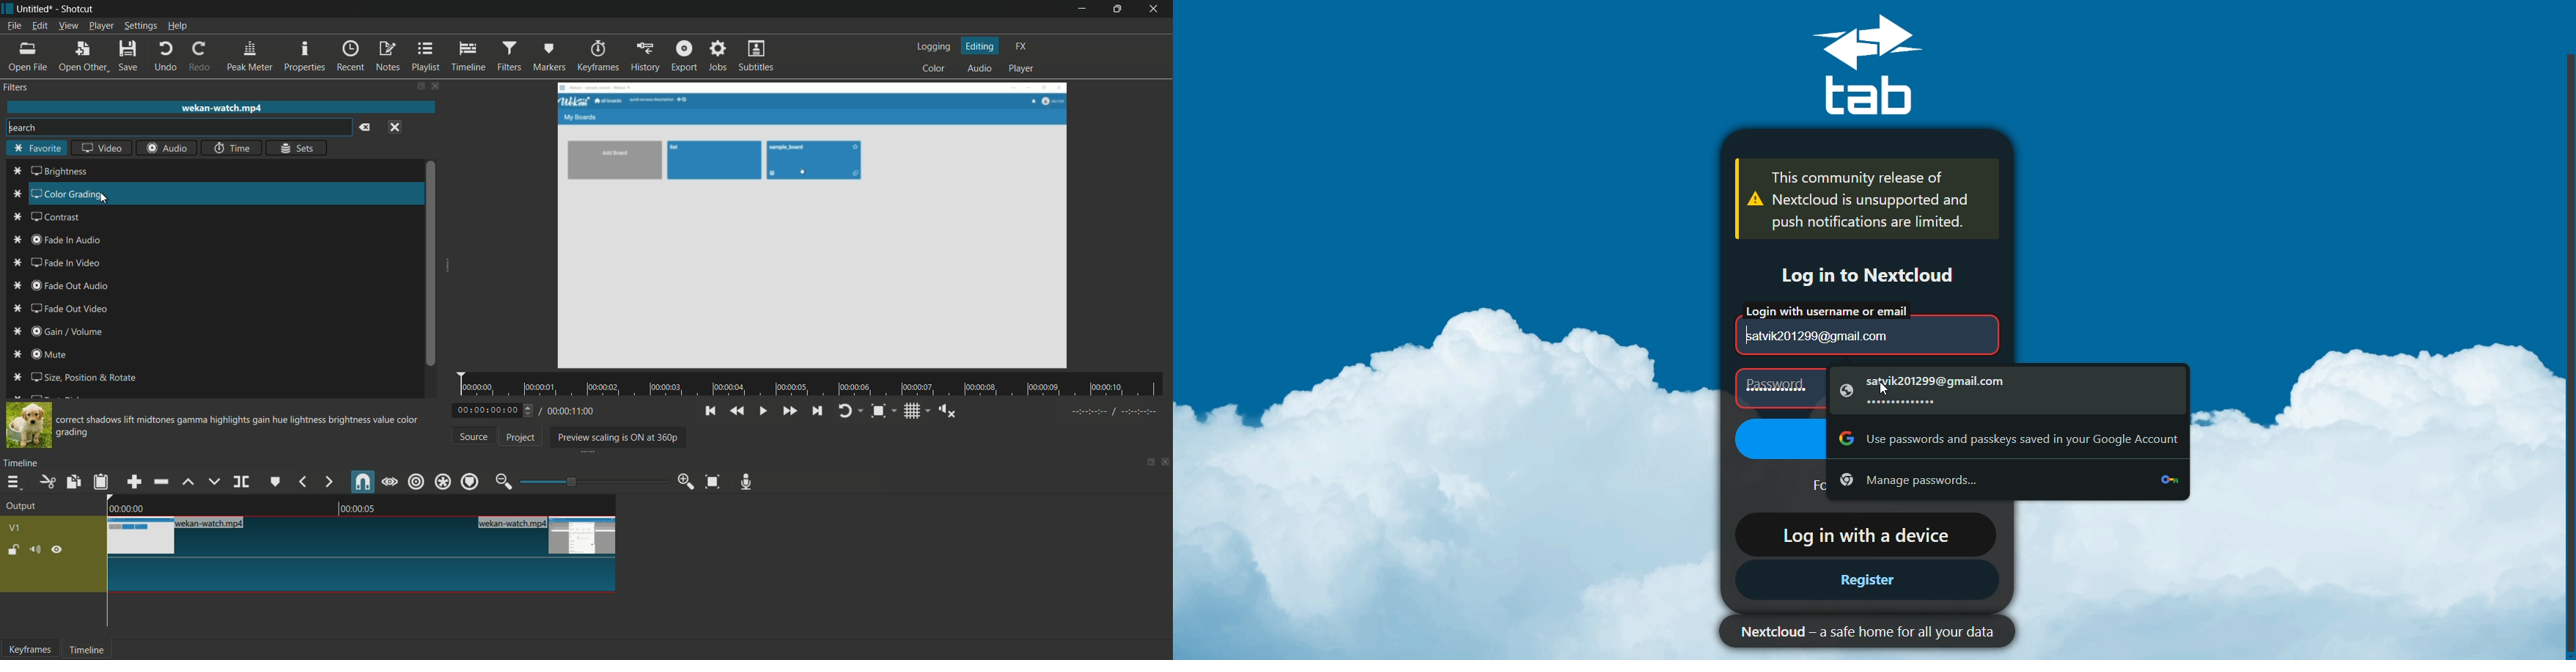 The height and width of the screenshot is (672, 2576). I want to click on preview filter, so click(30, 426).